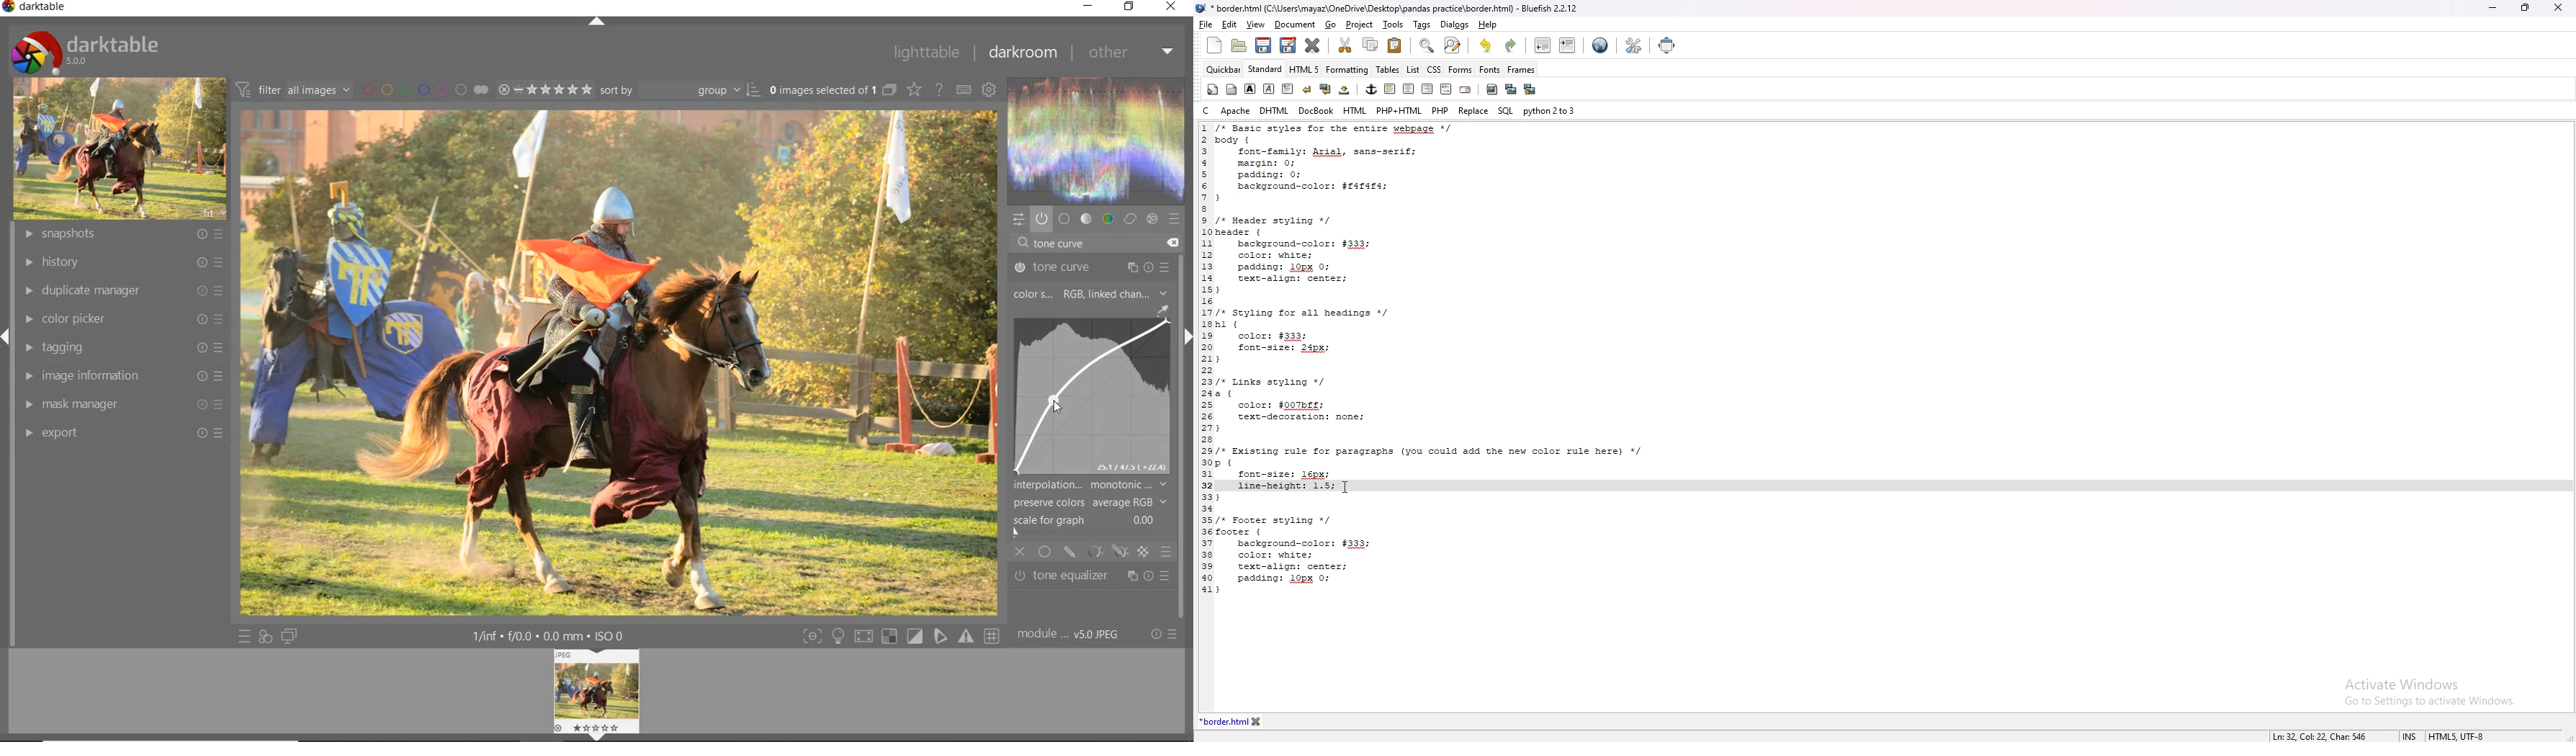 The image size is (2576, 756). Describe the element at coordinates (1017, 219) in the screenshot. I see `quick access panel` at that location.